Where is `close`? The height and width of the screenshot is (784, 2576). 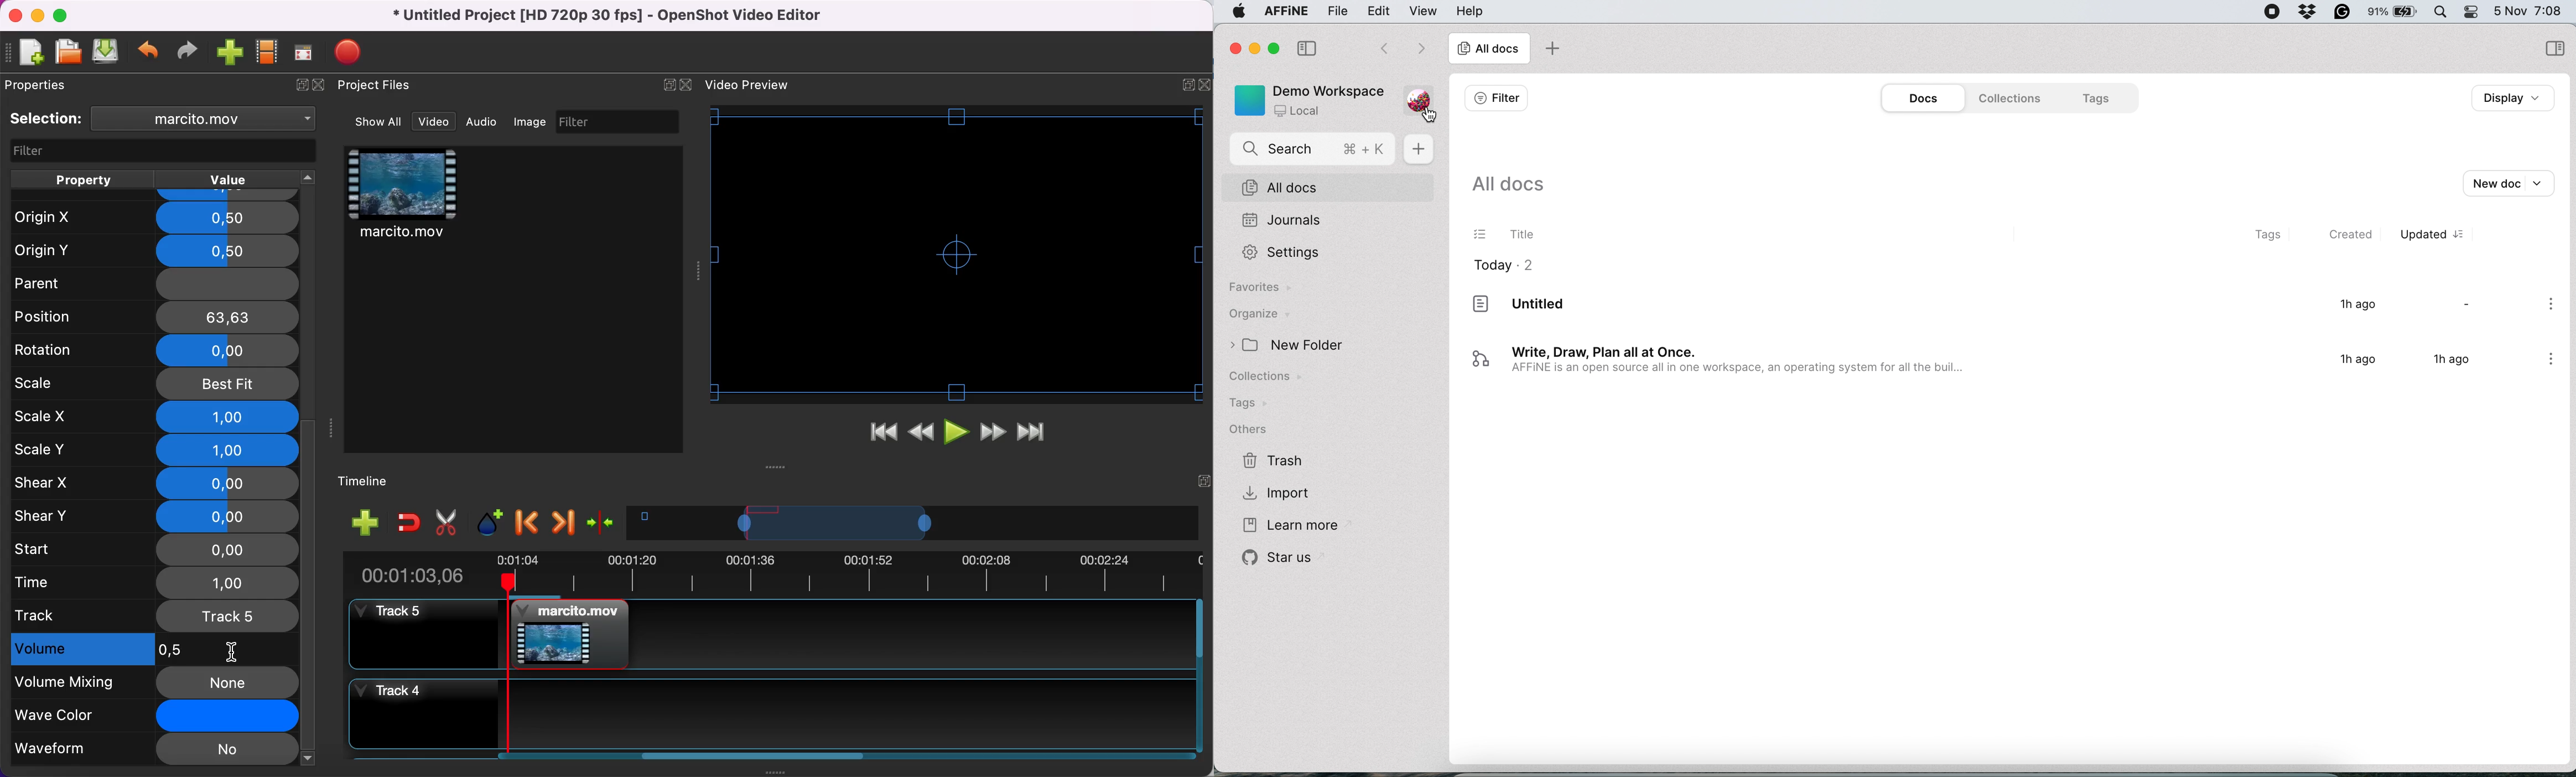
close is located at coordinates (15, 16).